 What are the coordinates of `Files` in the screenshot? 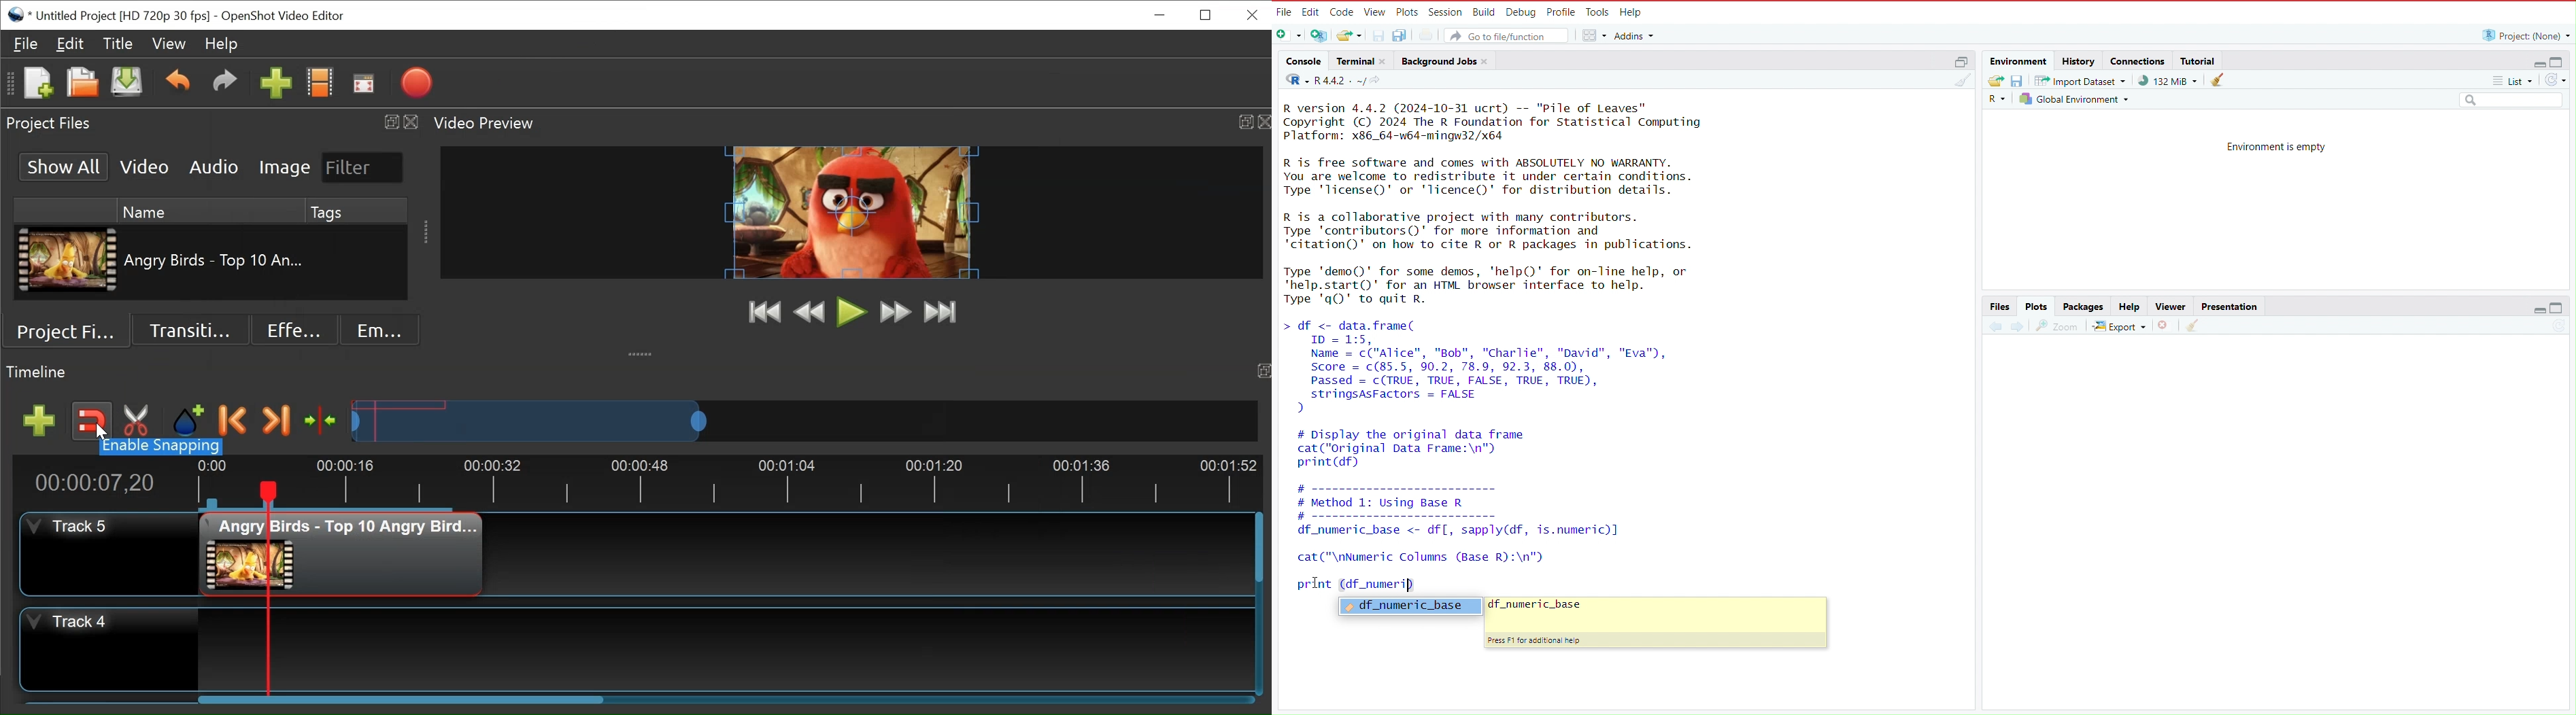 It's located at (1998, 306).